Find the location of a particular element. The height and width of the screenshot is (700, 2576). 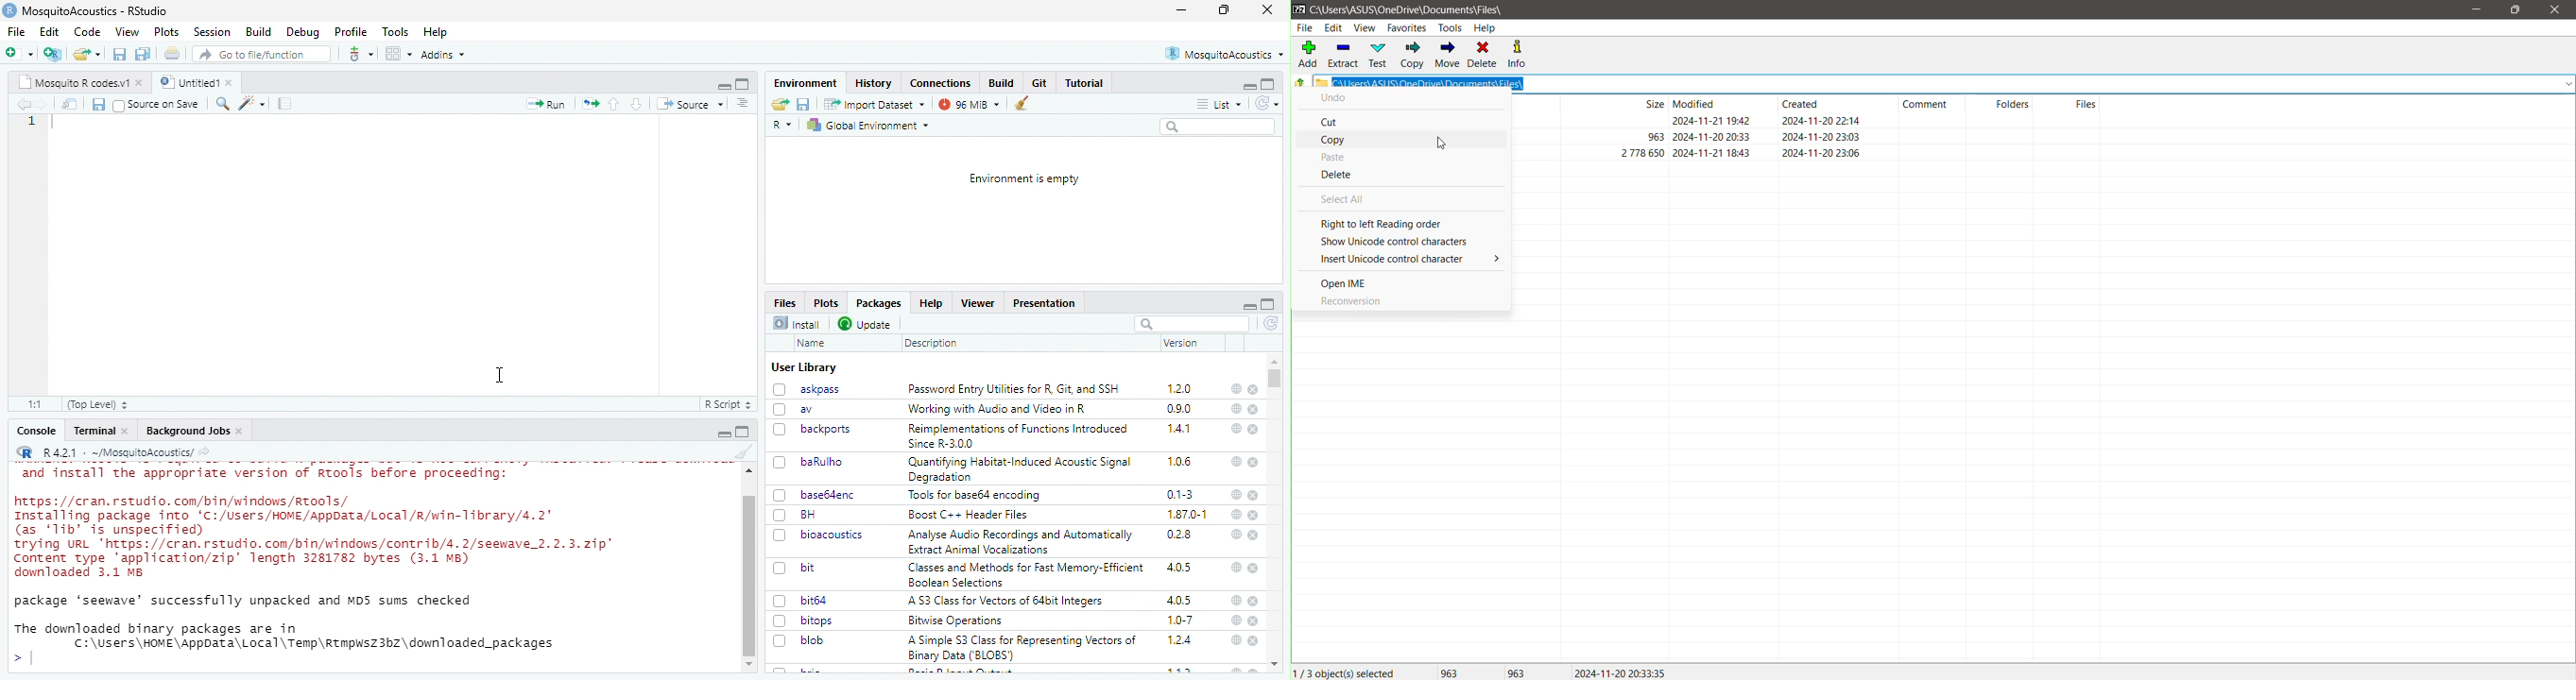

minimise is located at coordinates (1251, 307).